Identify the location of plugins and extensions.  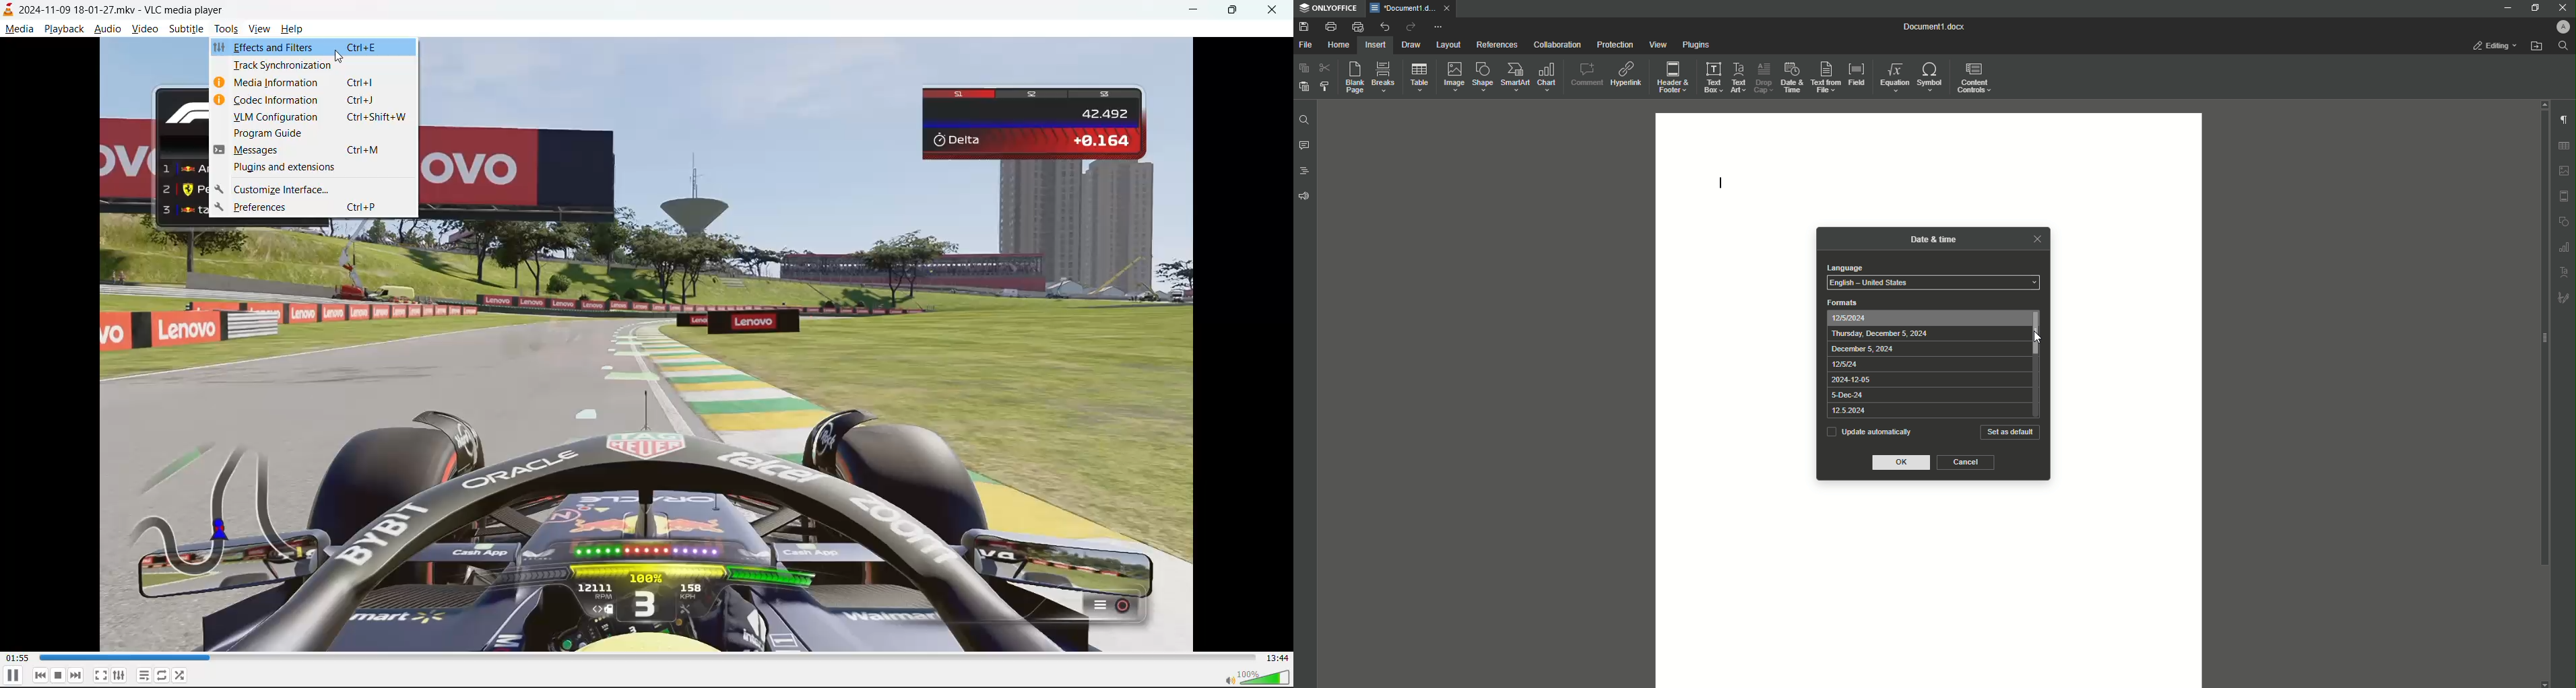
(313, 168).